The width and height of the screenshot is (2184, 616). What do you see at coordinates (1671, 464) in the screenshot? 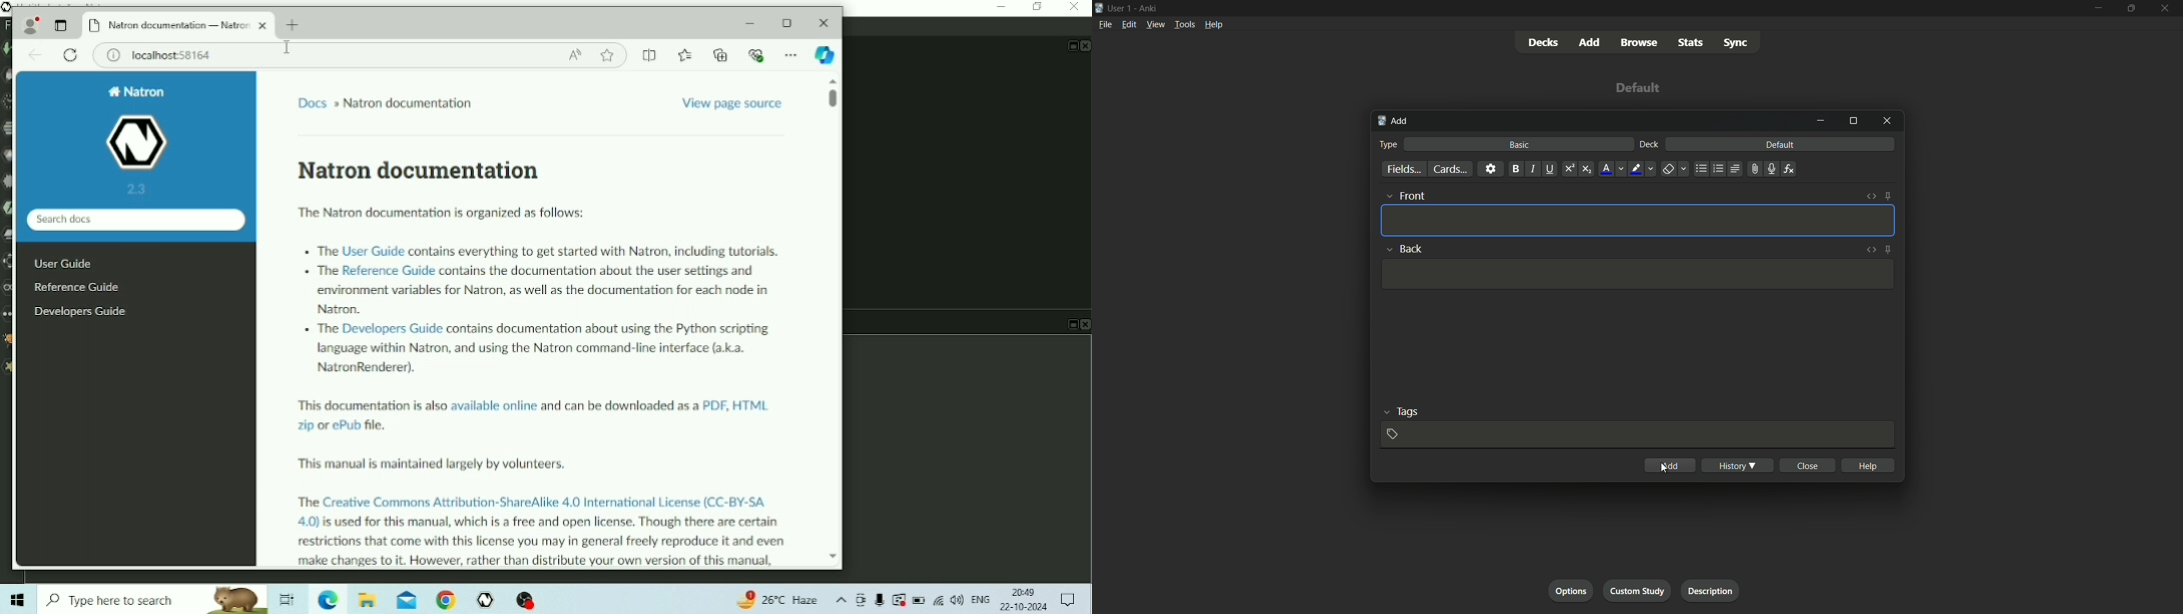
I see `add` at bounding box center [1671, 464].